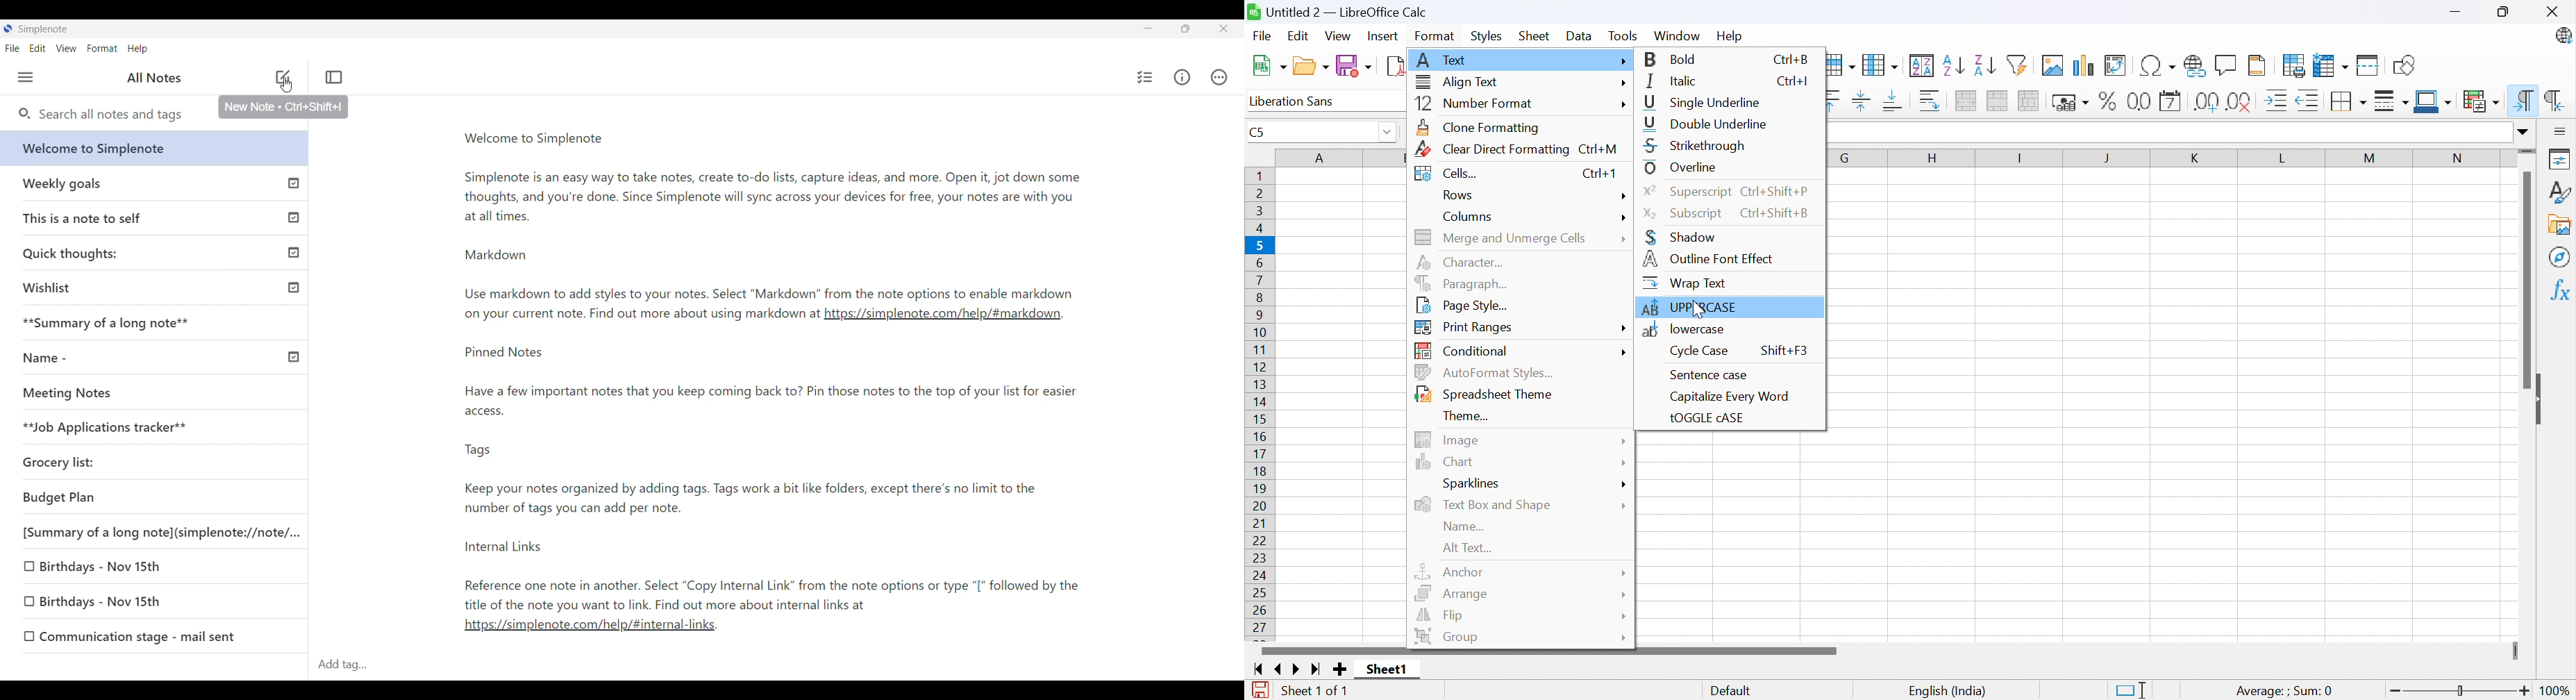  What do you see at coordinates (2310, 101) in the screenshot?
I see `Decrease indent` at bounding box center [2310, 101].